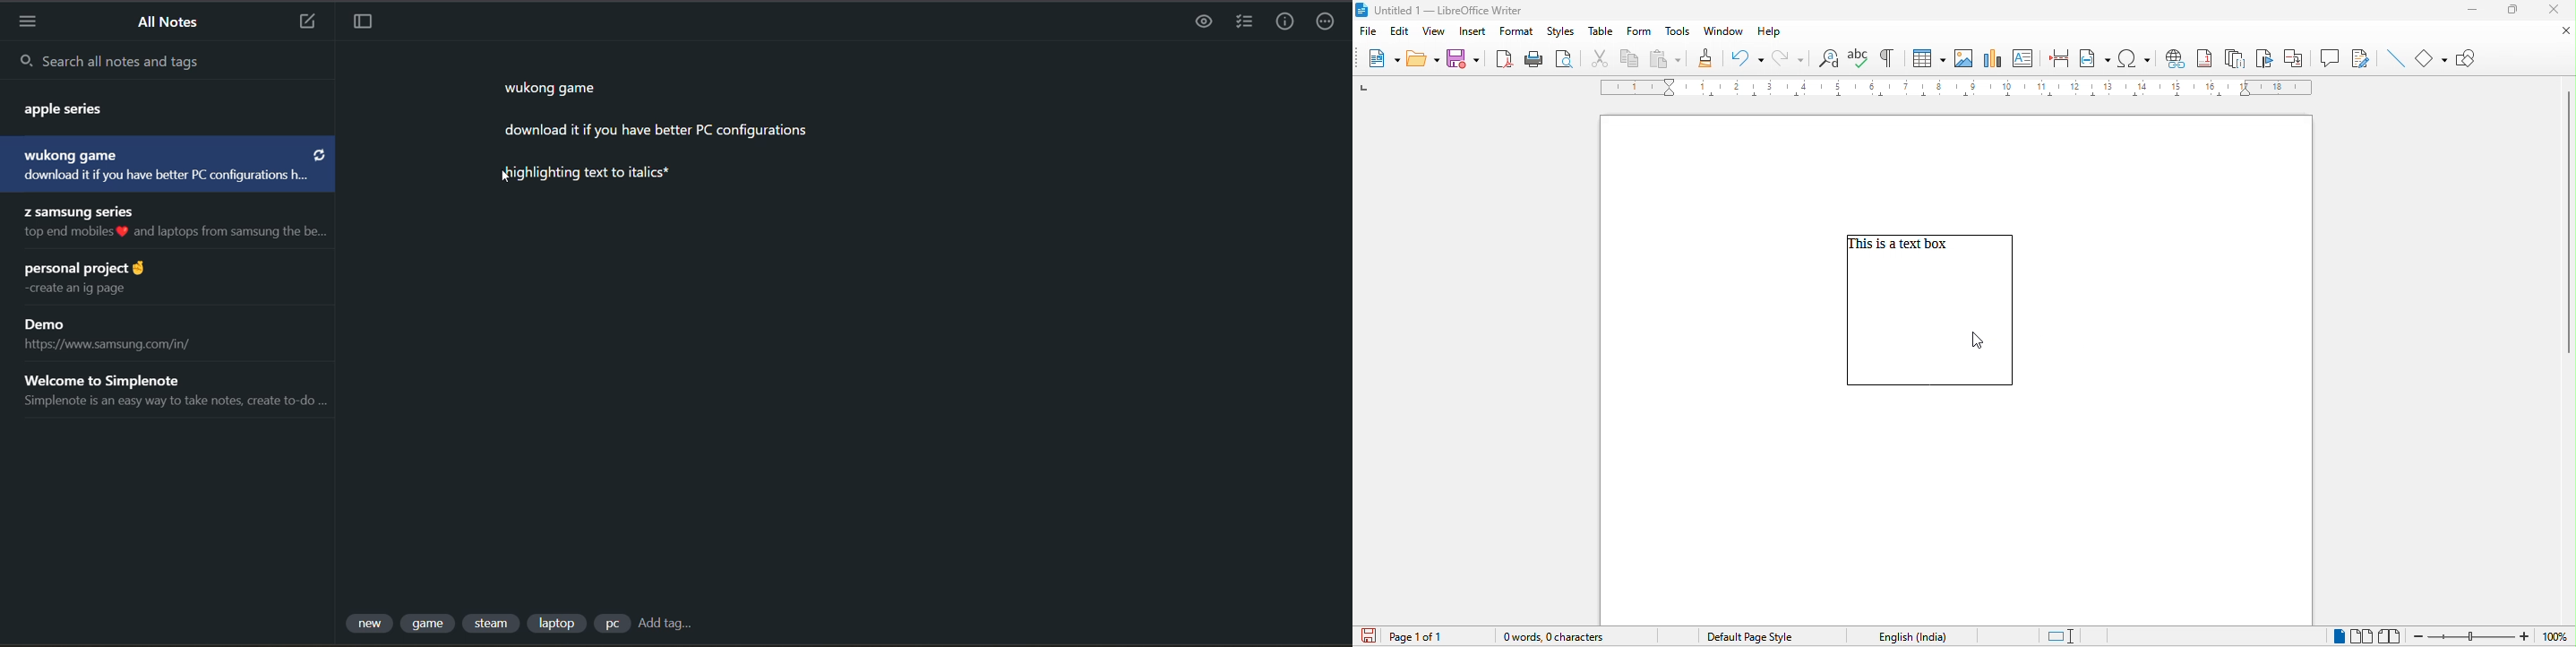  Describe the element at coordinates (1724, 31) in the screenshot. I see `window` at that location.